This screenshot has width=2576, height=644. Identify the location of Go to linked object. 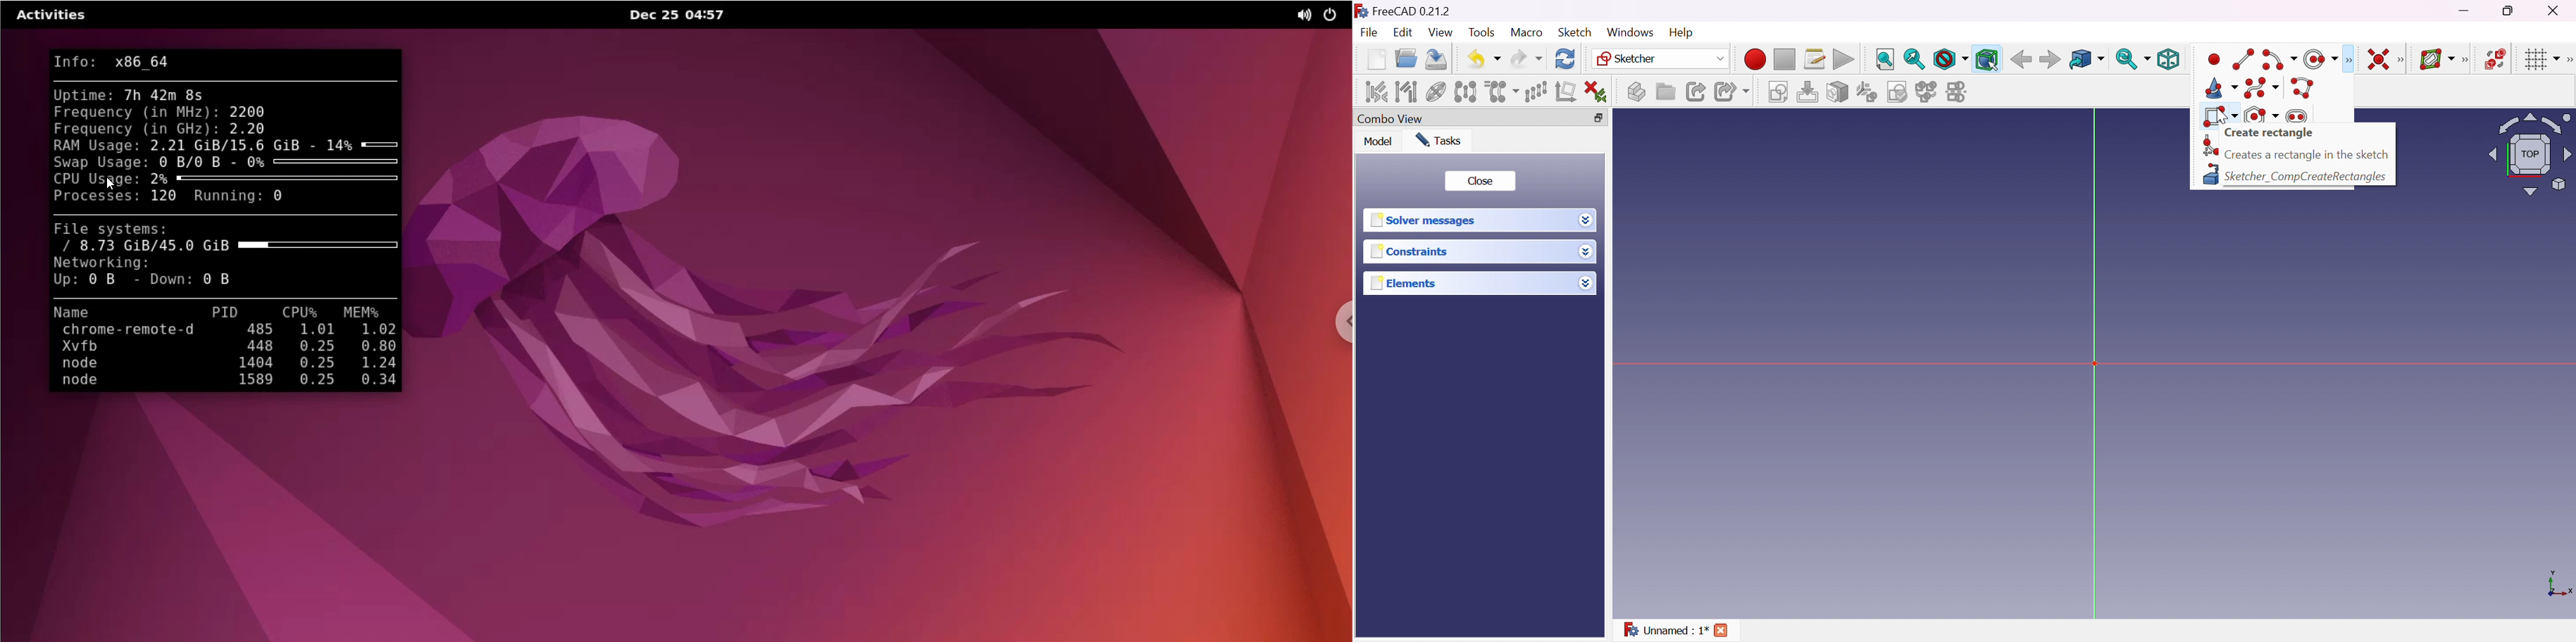
(2087, 59).